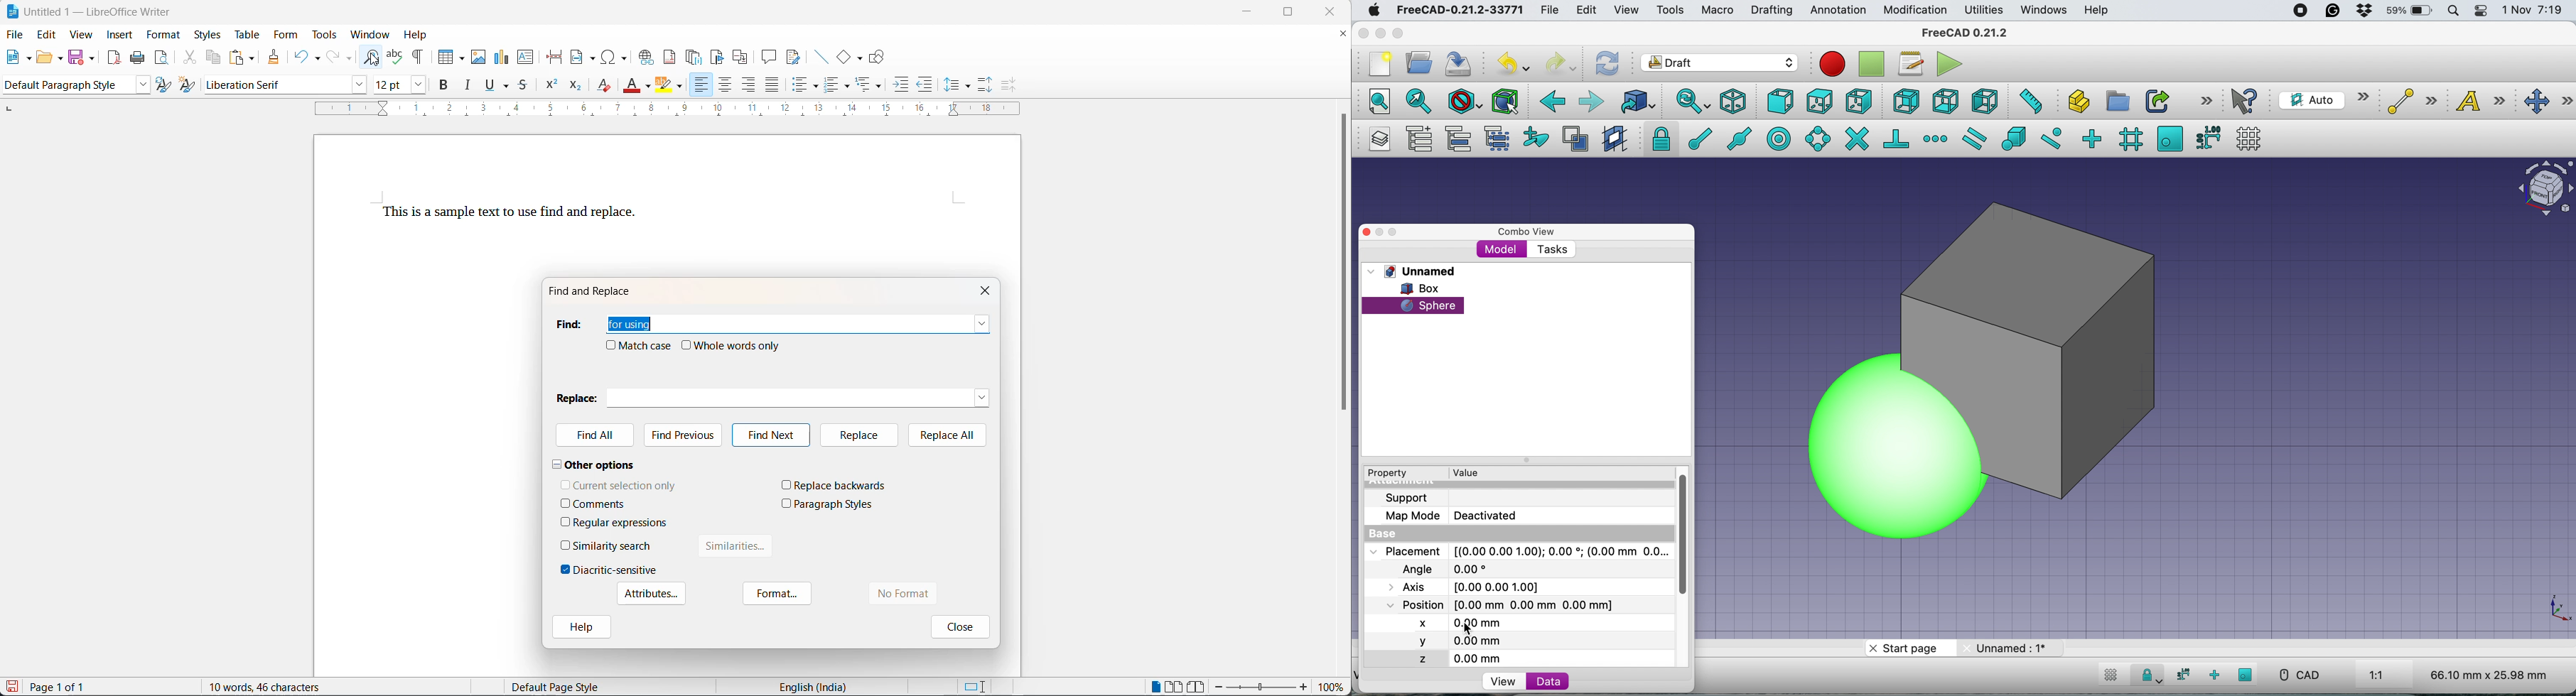 Image resolution: width=2576 pixels, height=700 pixels. What do you see at coordinates (1418, 141) in the screenshot?
I see `add a new named group` at bounding box center [1418, 141].